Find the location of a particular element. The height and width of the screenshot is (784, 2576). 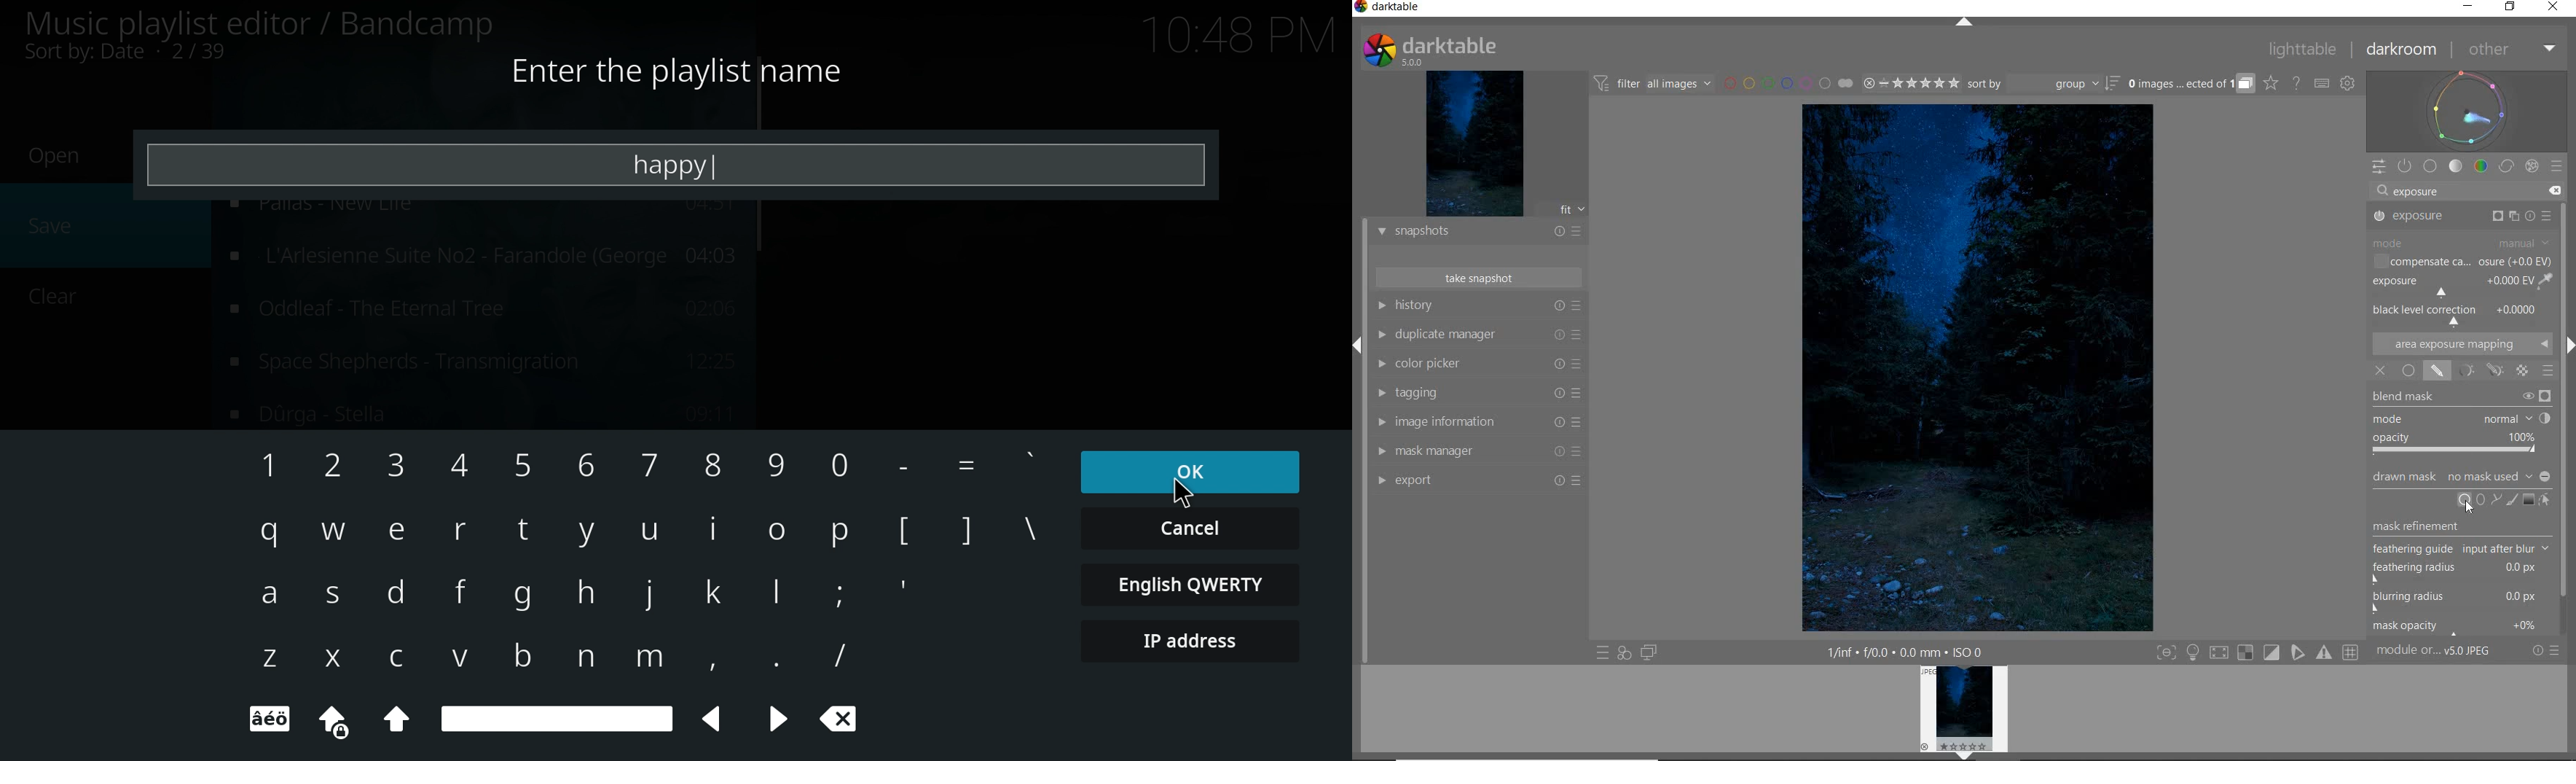

feathering radius is located at coordinates (2460, 573).